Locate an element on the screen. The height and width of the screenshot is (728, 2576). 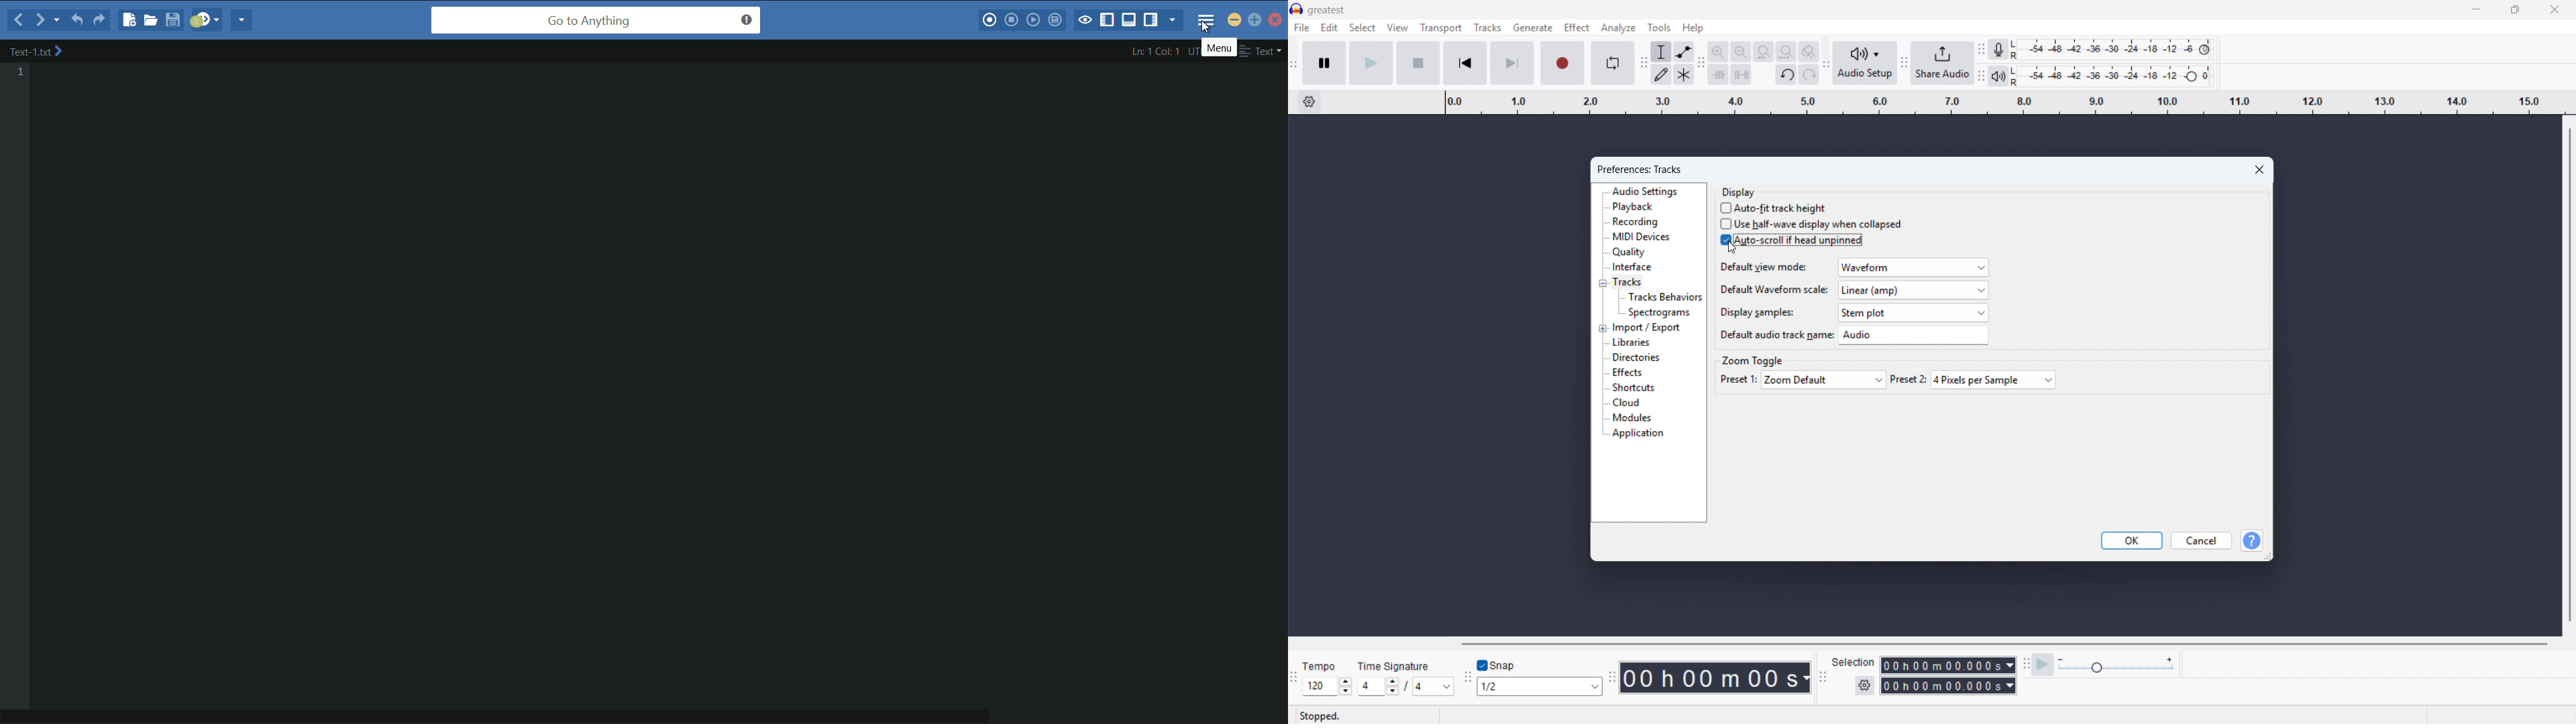
auto fit track height is located at coordinates (1775, 208).